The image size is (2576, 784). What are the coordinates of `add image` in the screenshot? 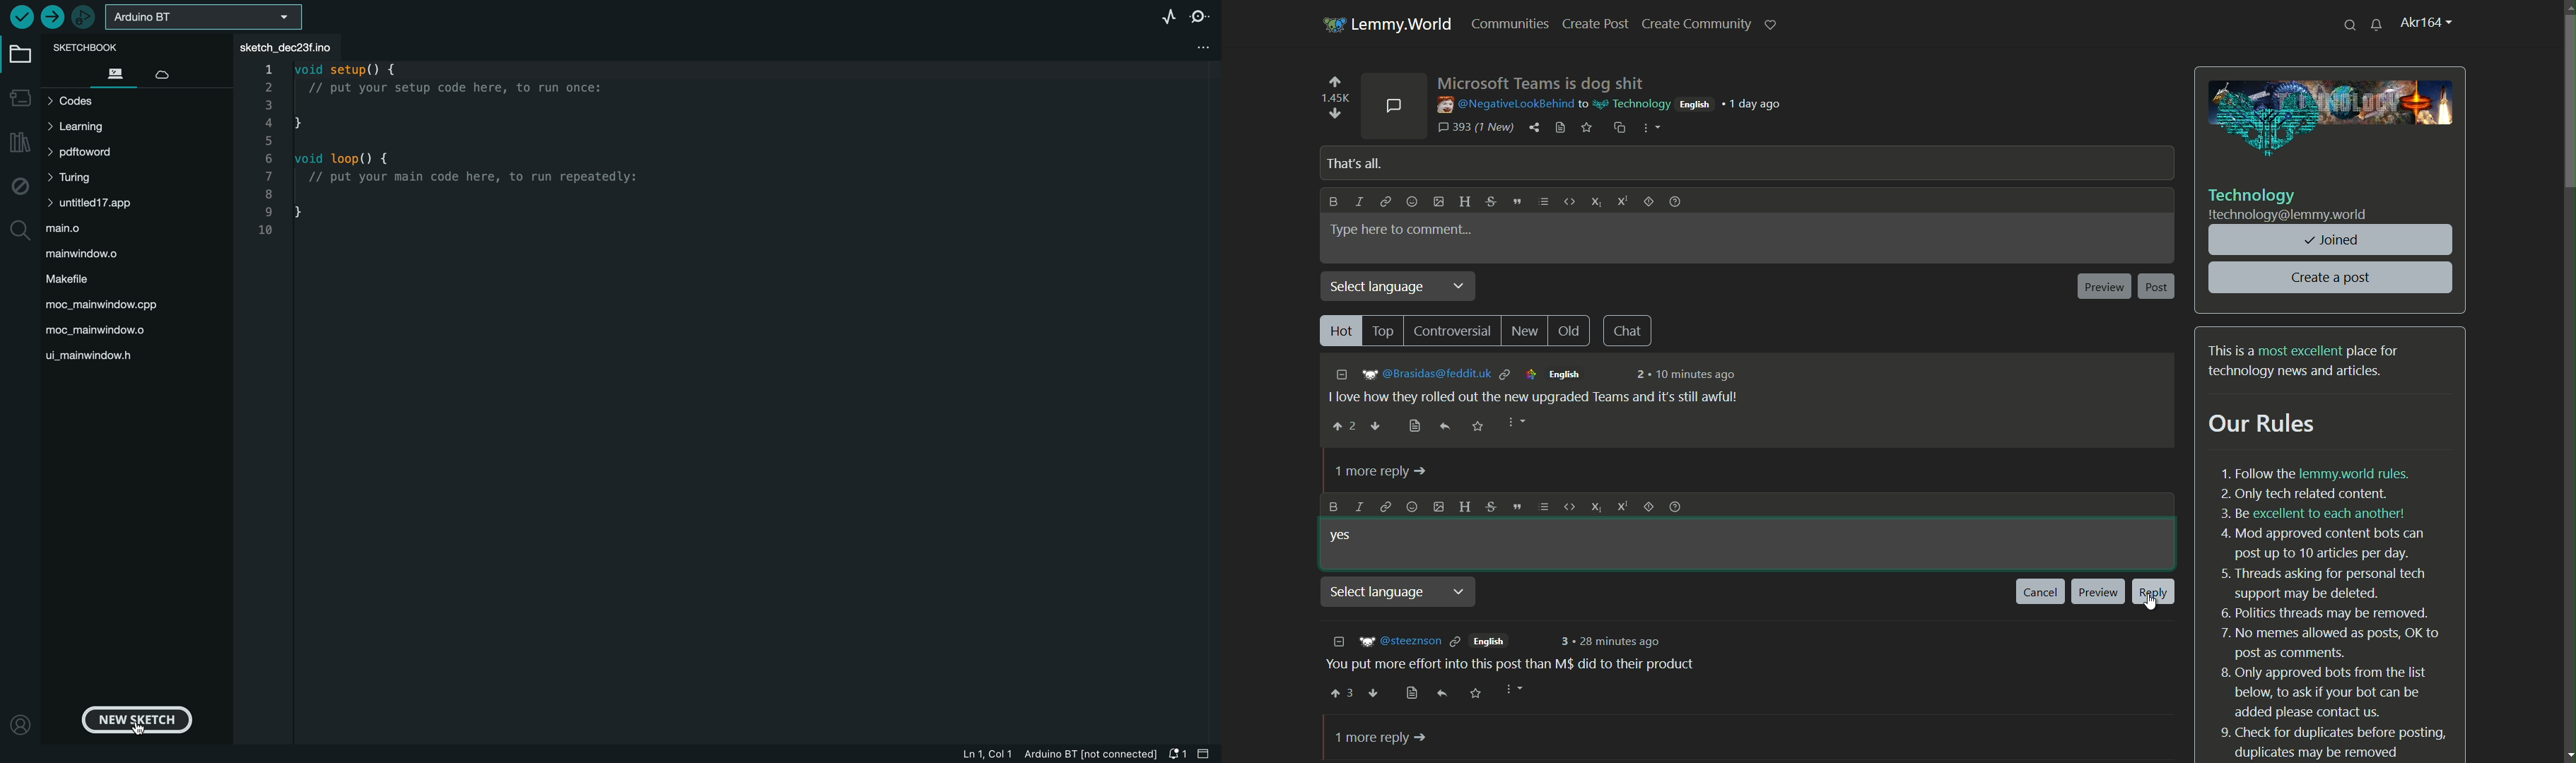 It's located at (1439, 201).